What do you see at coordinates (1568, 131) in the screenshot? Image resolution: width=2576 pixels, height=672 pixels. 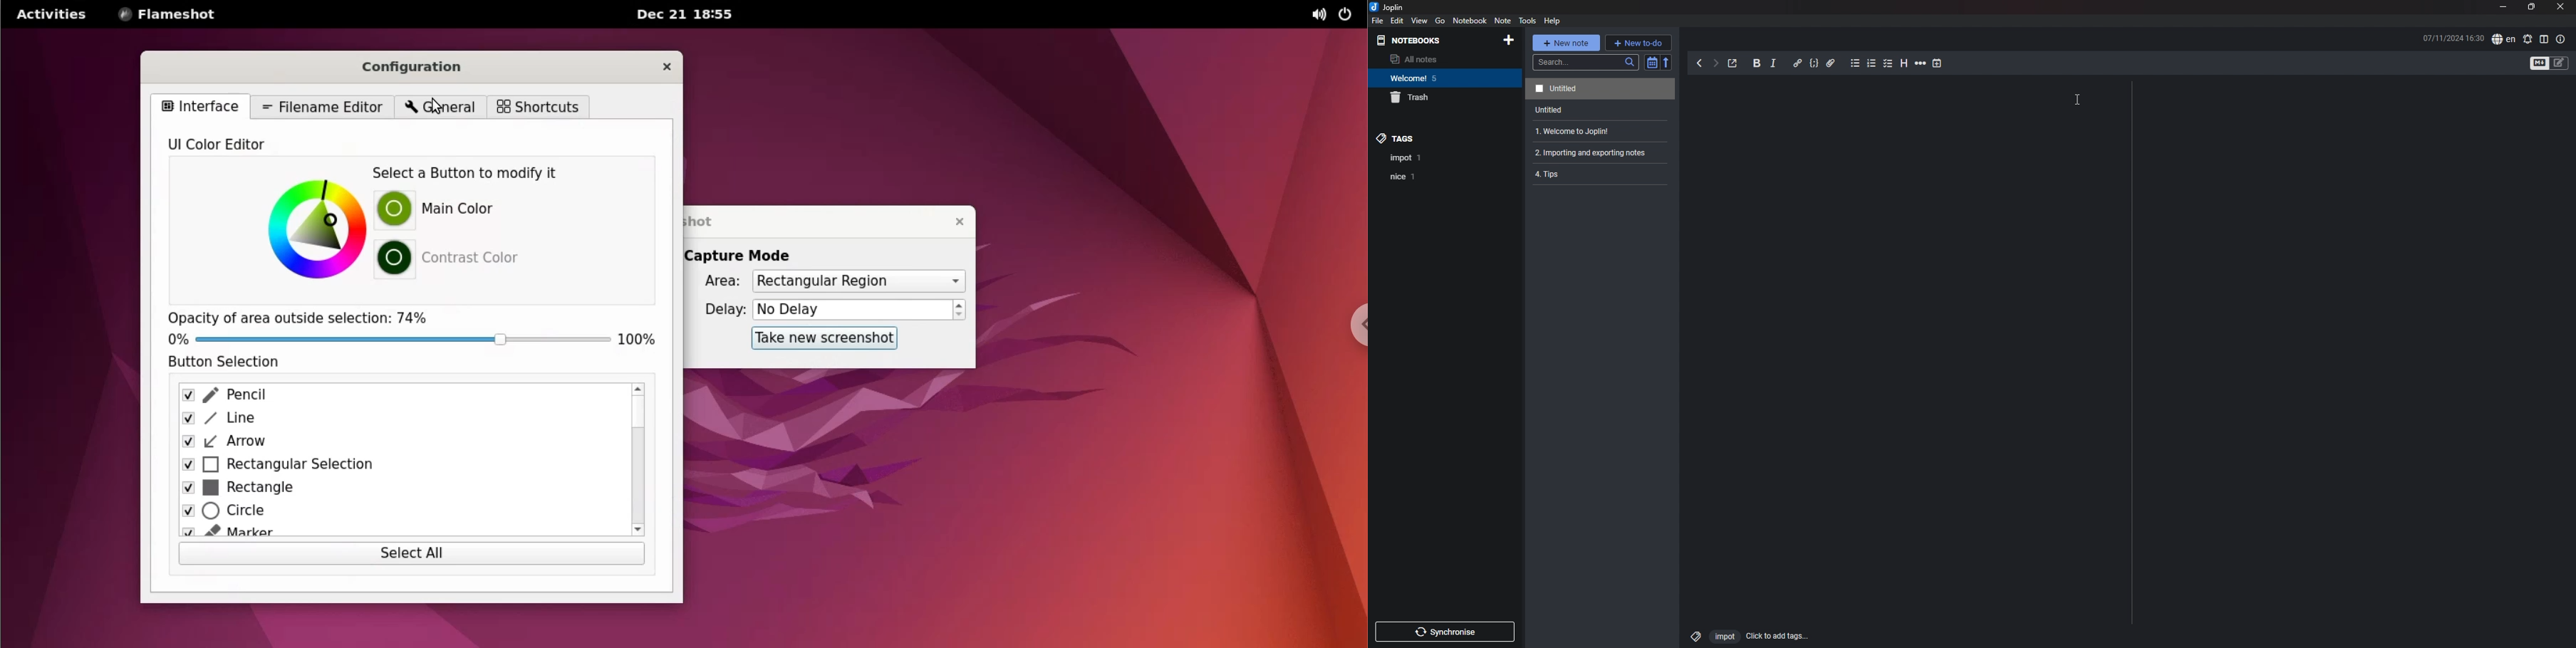 I see `1. Welcome to Joplin` at bounding box center [1568, 131].